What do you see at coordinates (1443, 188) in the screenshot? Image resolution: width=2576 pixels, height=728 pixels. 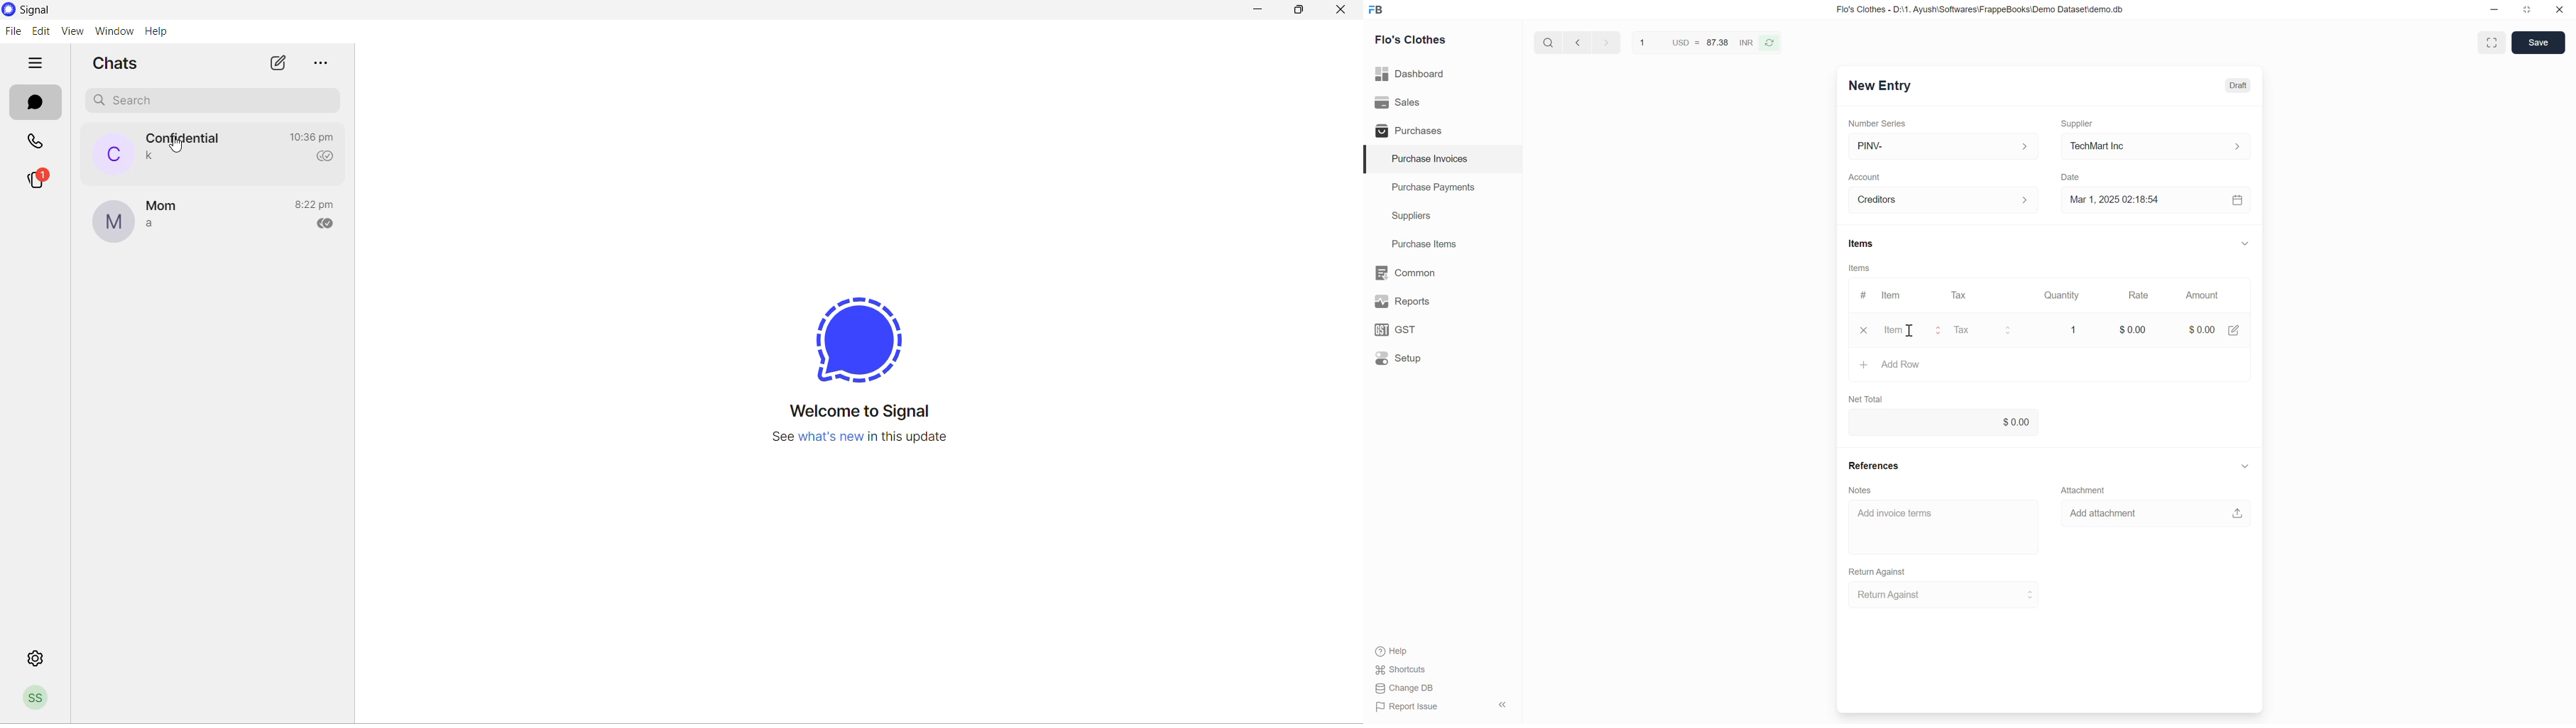 I see `Purchase Payments` at bounding box center [1443, 188].